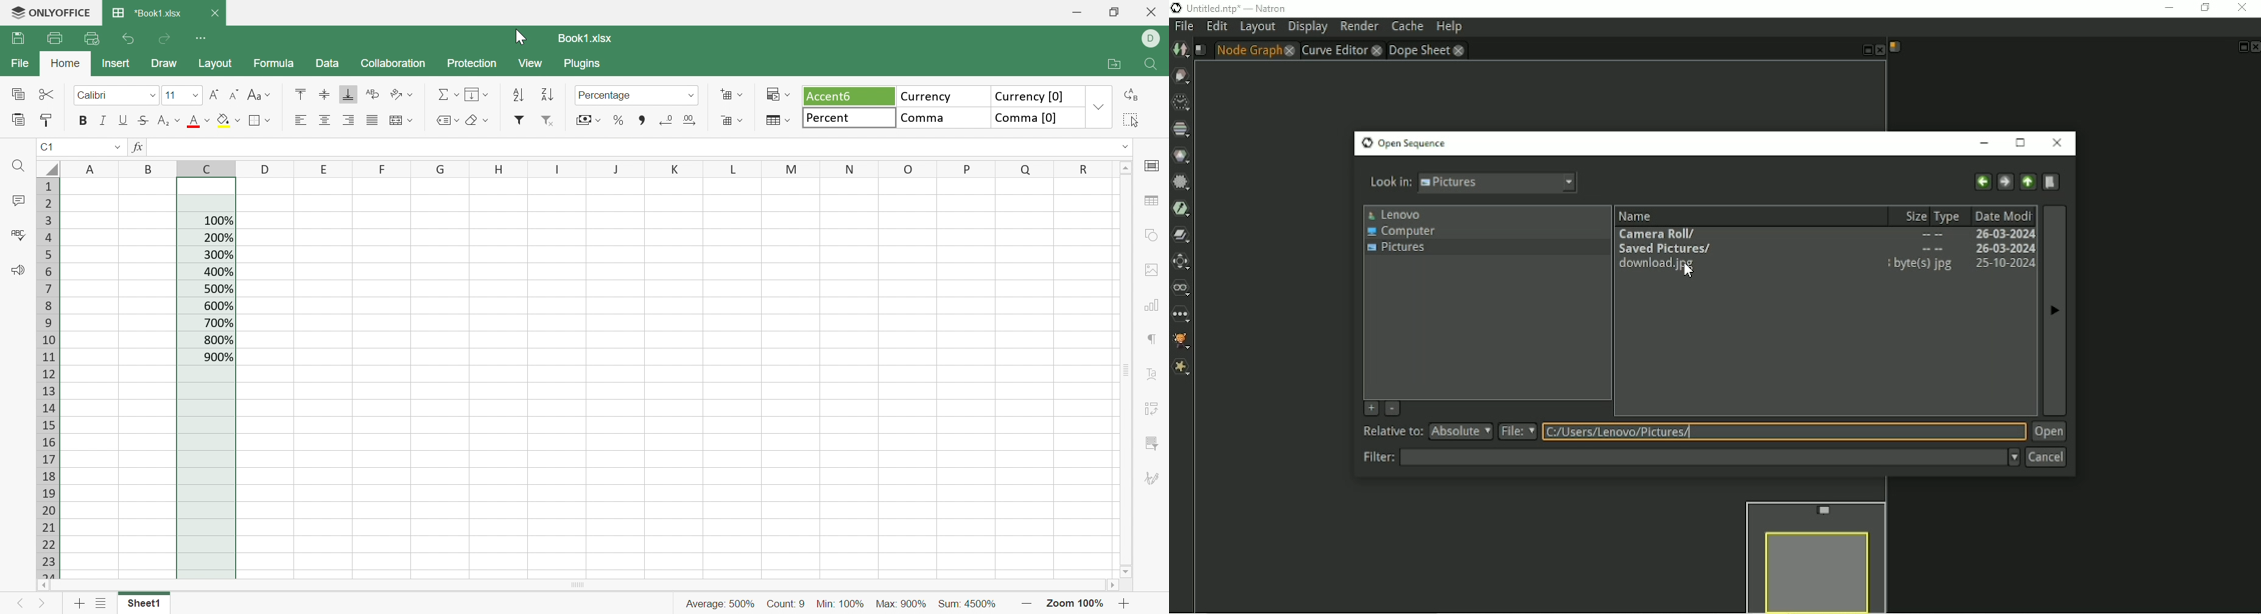  I want to click on Maximize, so click(2023, 143).